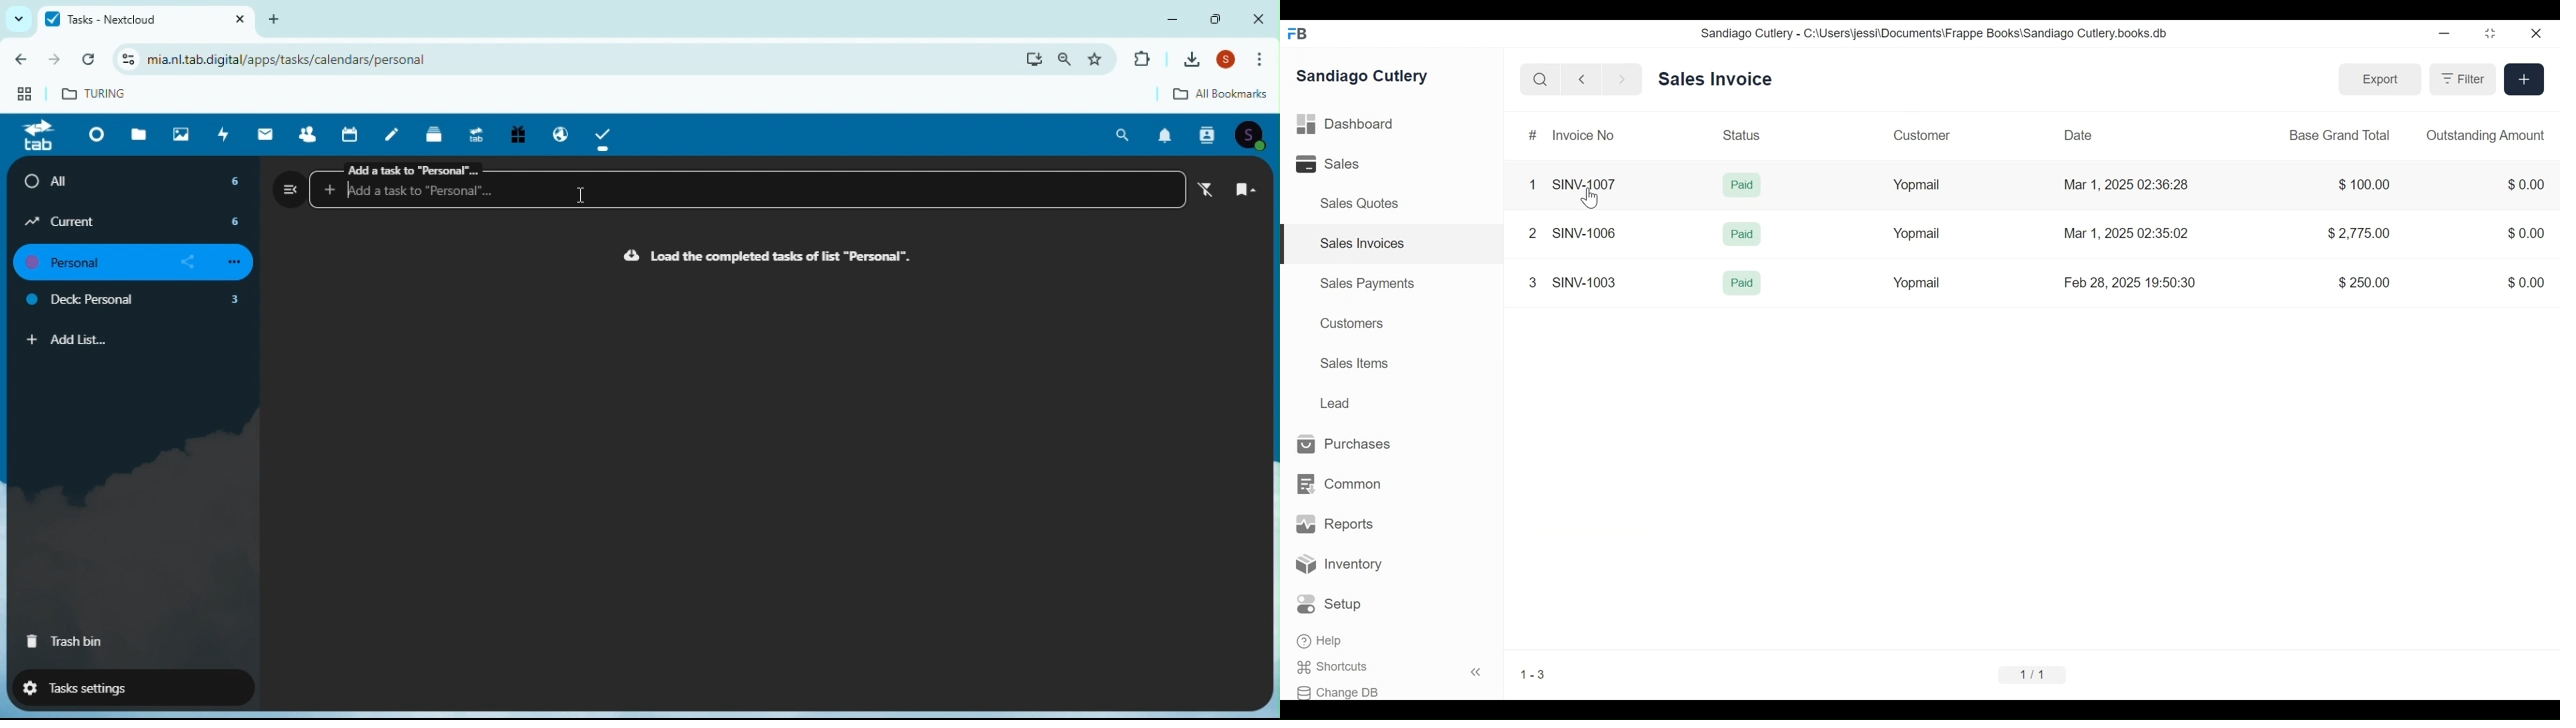 The image size is (2576, 728). I want to click on Shortcuts, so click(1331, 667).